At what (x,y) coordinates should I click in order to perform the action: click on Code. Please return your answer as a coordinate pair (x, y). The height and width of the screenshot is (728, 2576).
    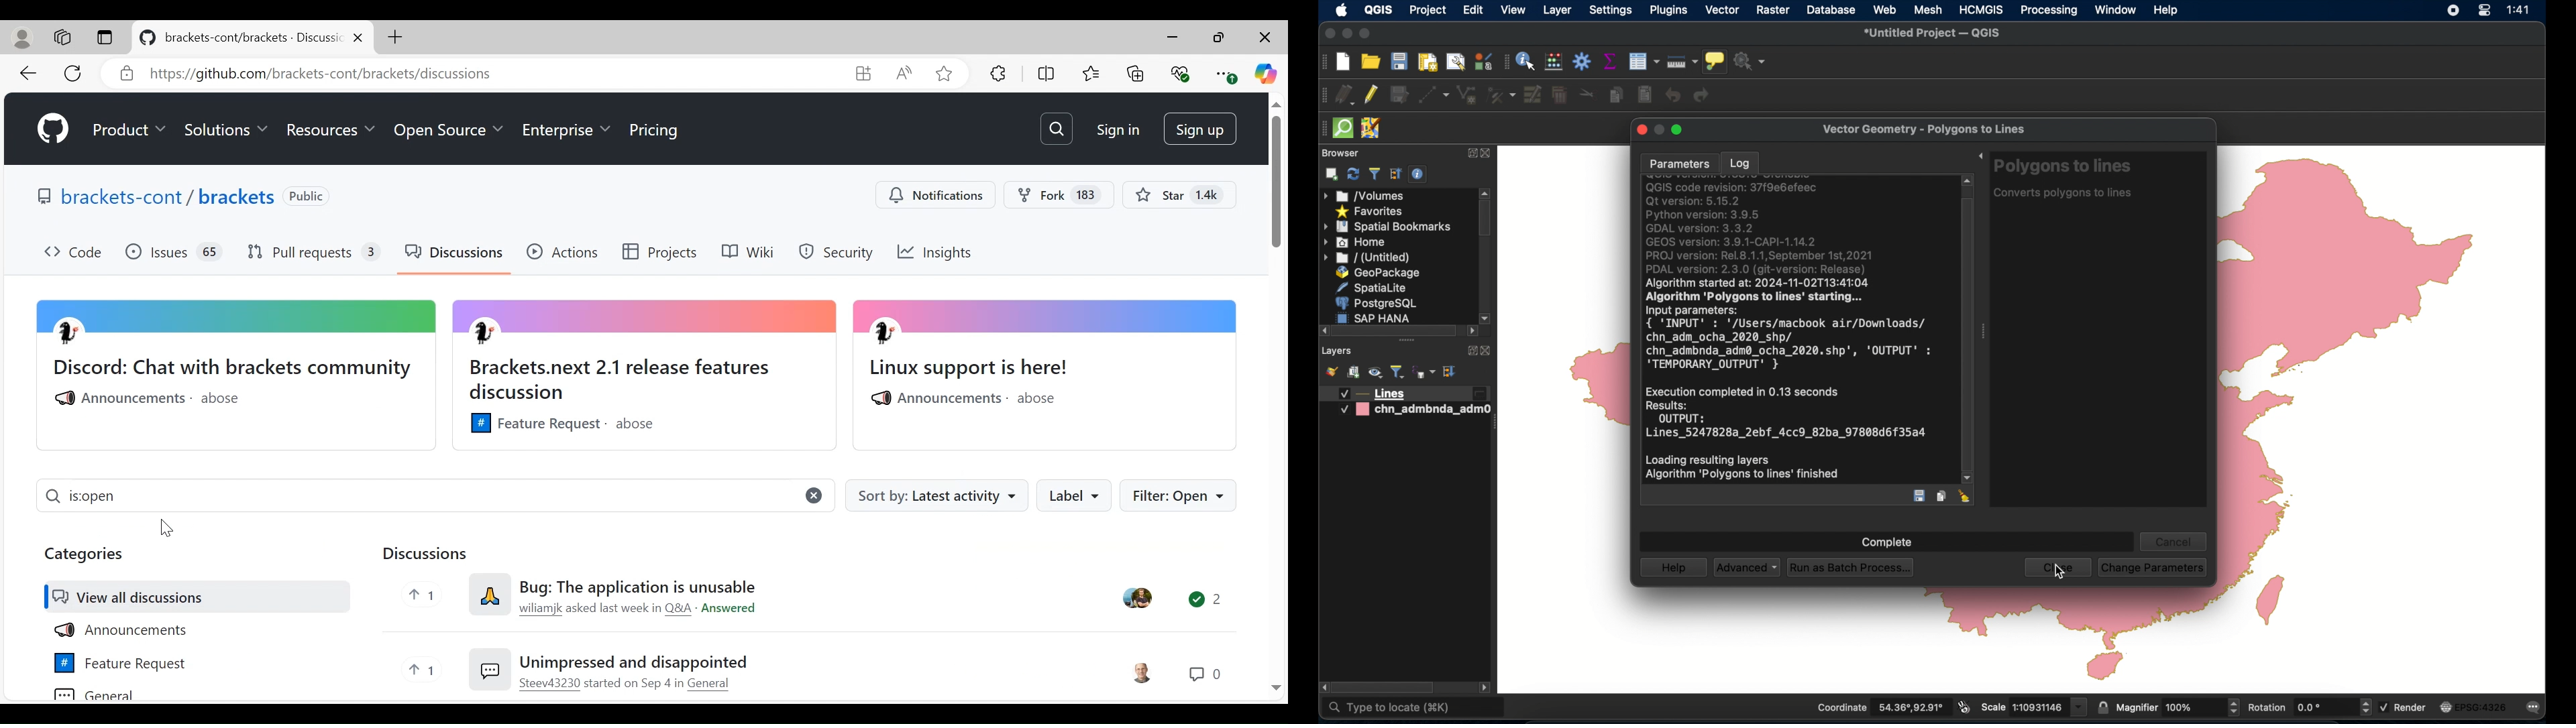
    Looking at the image, I should click on (74, 254).